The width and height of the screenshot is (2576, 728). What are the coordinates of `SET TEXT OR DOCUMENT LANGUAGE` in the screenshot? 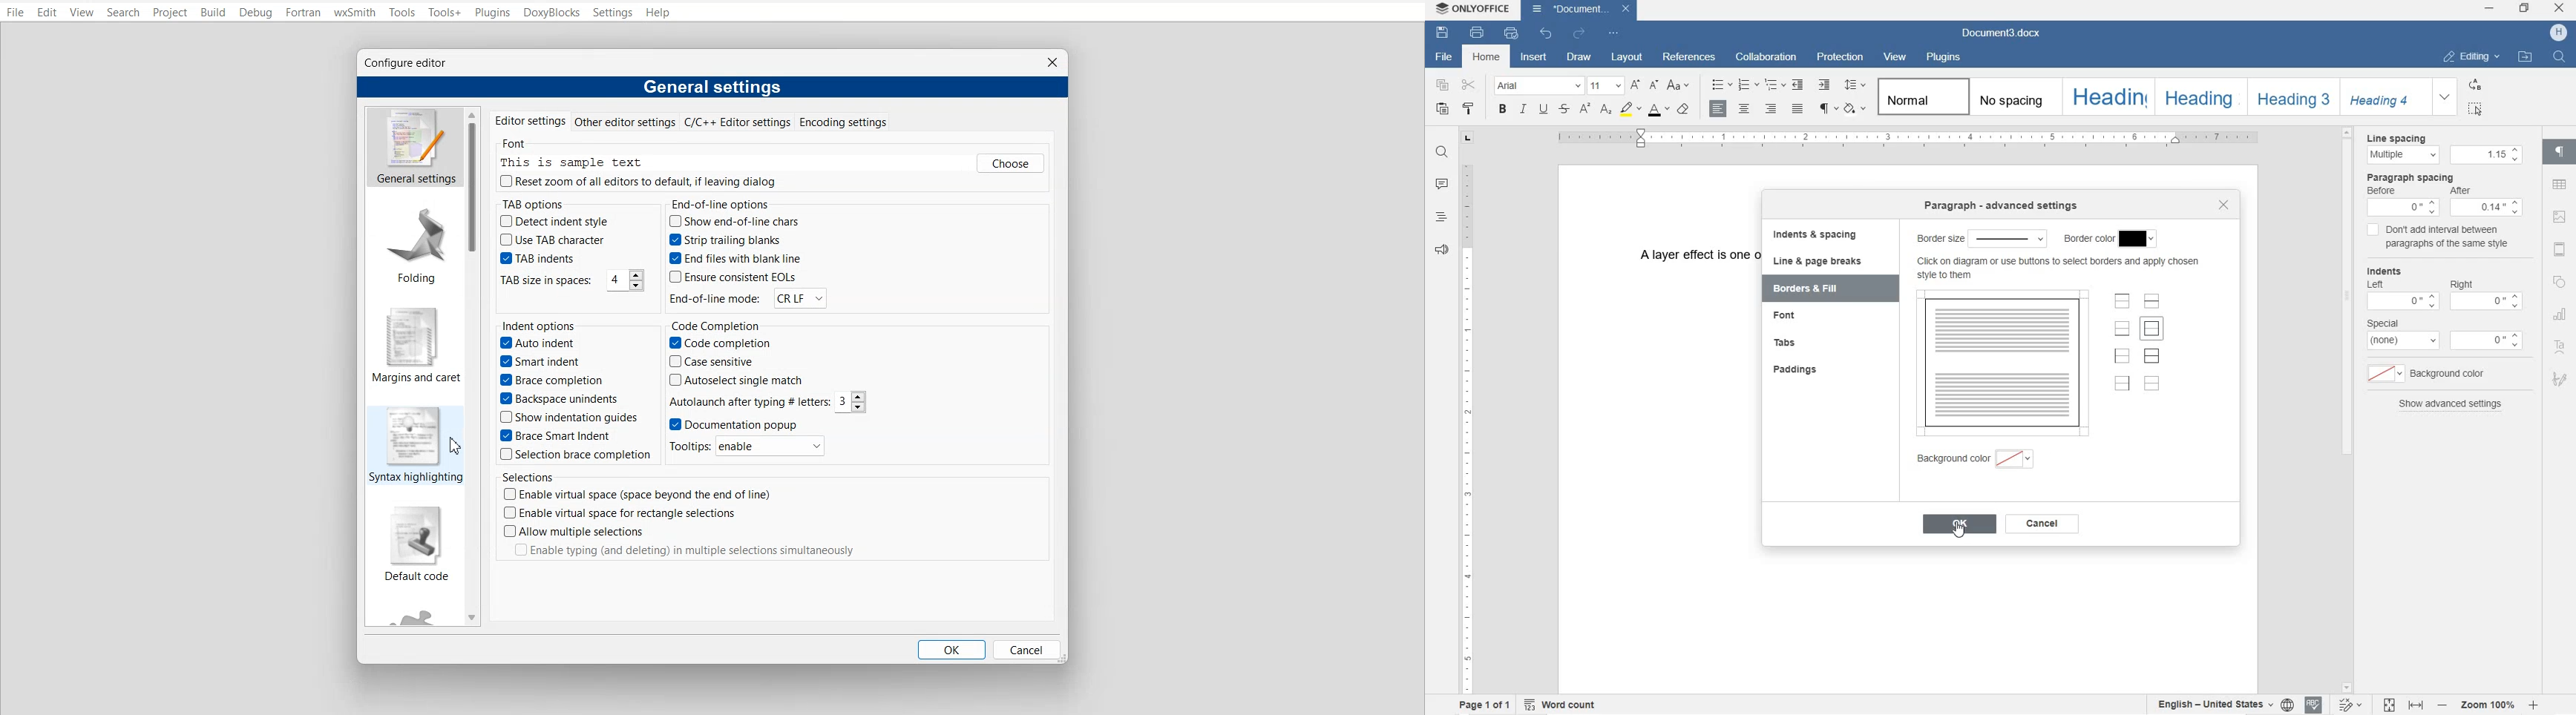 It's located at (2224, 705).